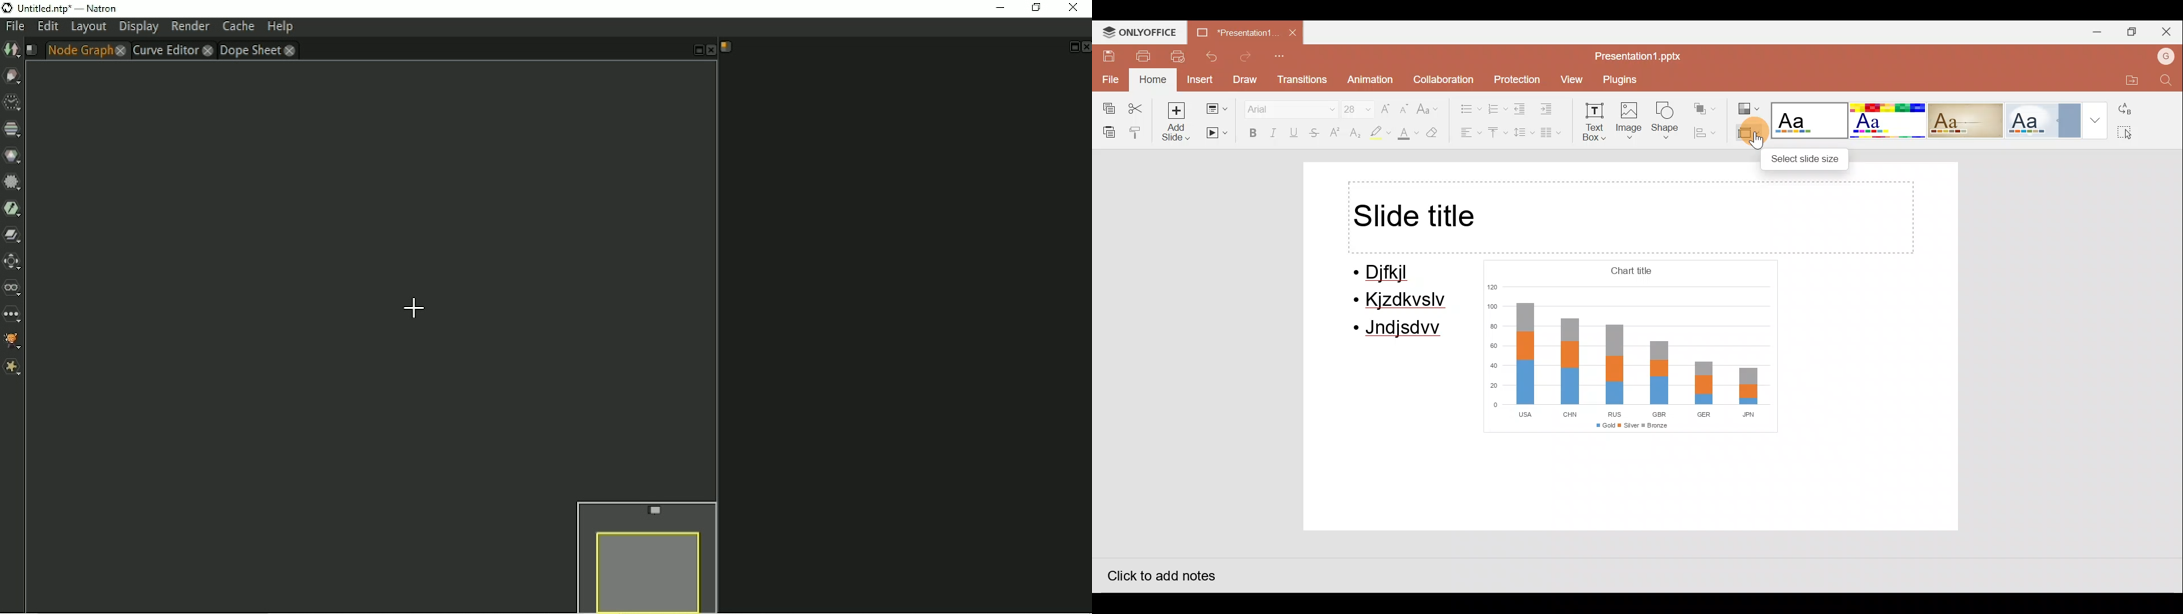  I want to click on Arrange shape, so click(1707, 105).